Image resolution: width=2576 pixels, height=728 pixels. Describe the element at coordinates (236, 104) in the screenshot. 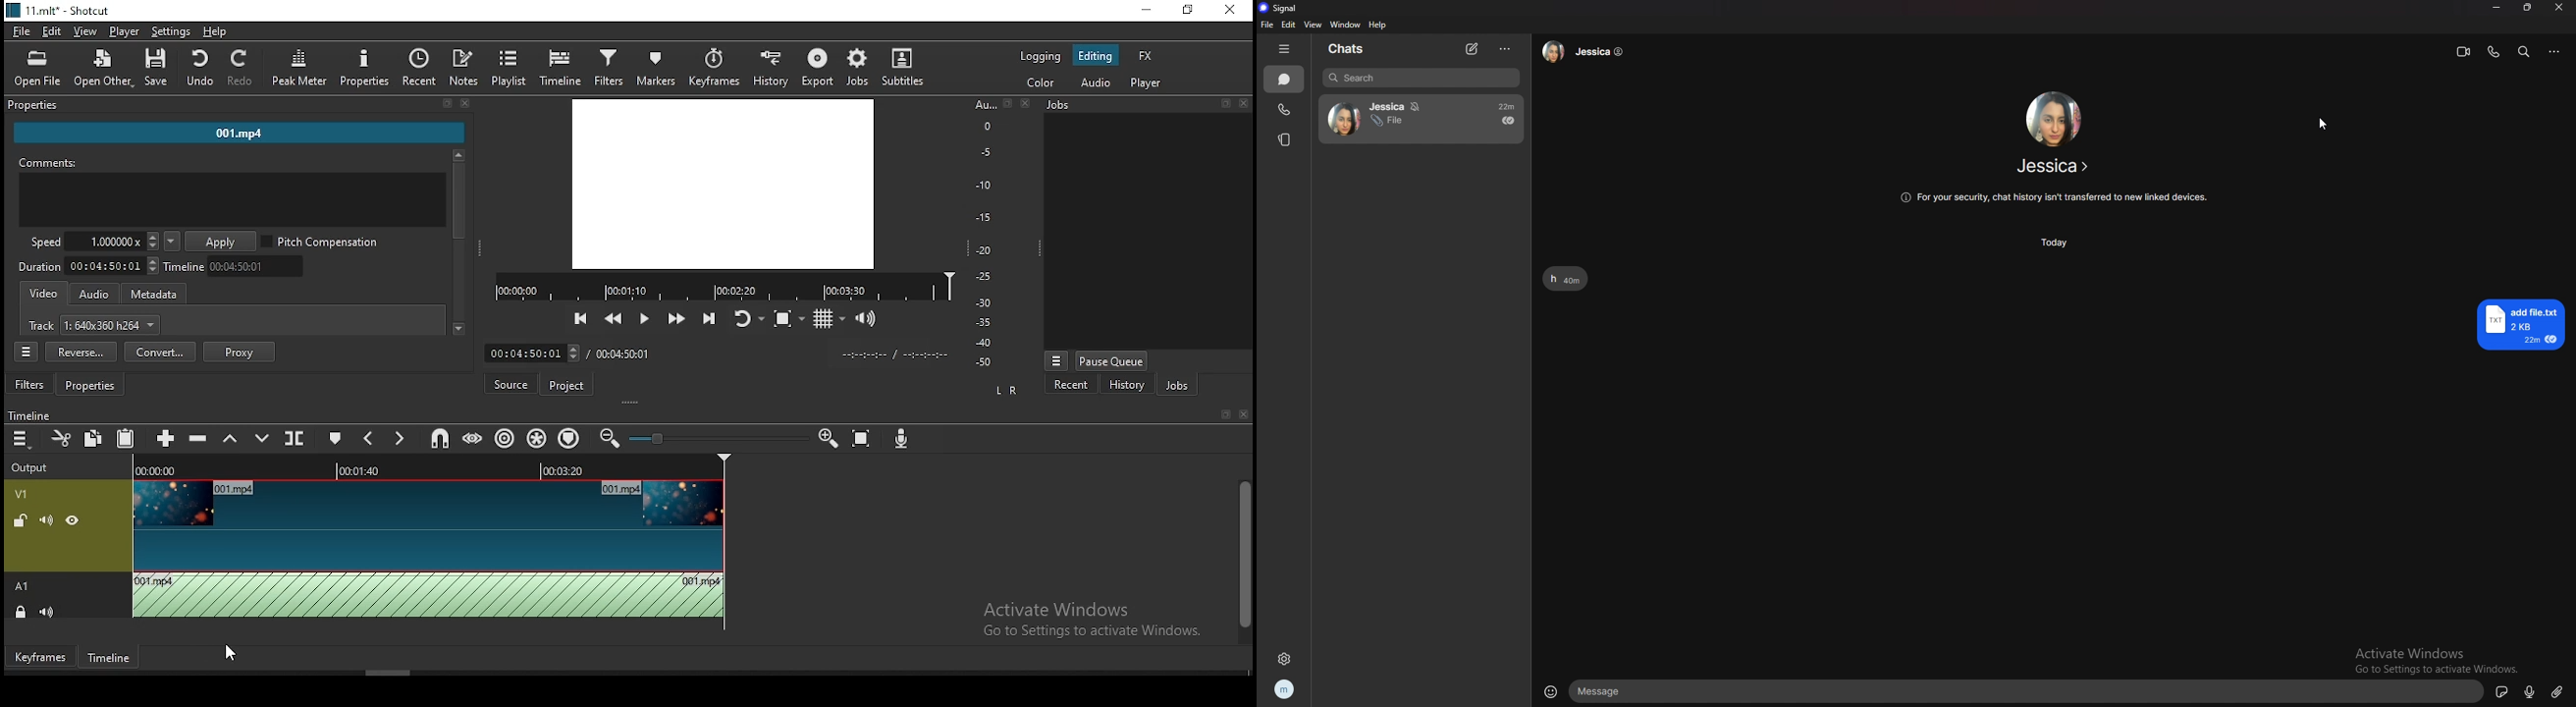

I see `properties` at that location.